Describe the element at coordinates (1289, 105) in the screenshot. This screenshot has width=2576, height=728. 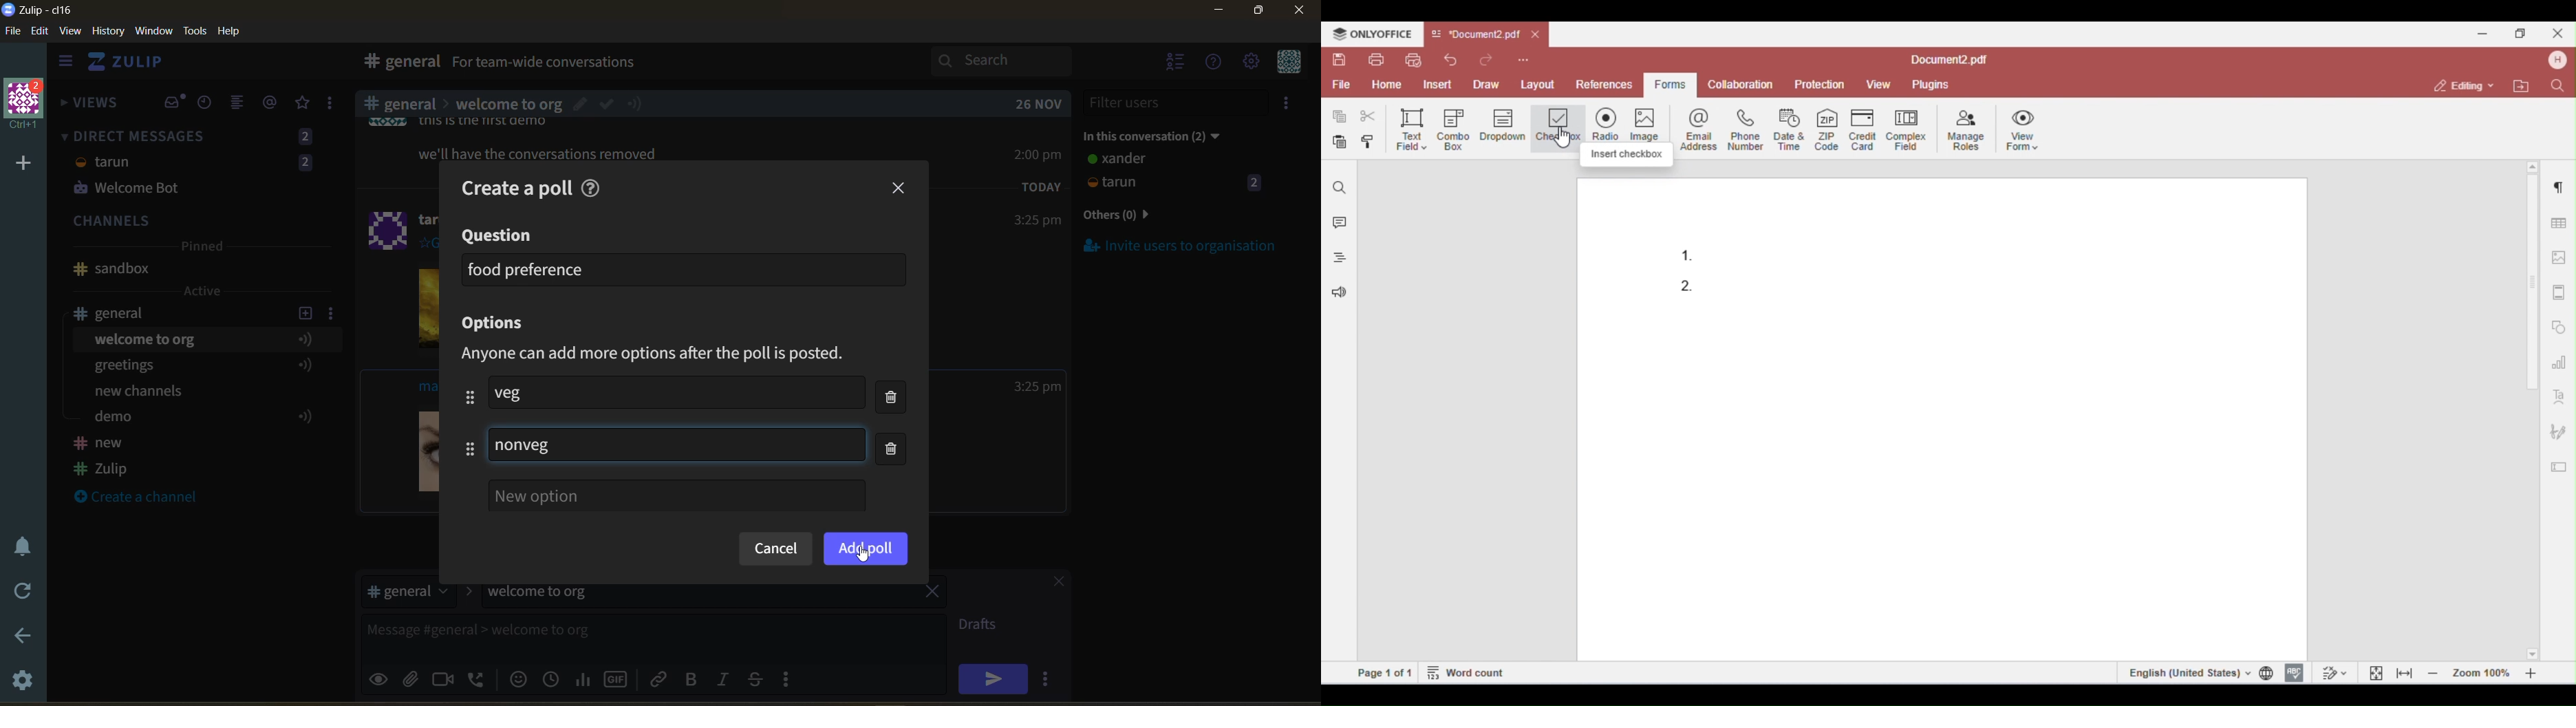
I see `invite users to organisation` at that location.